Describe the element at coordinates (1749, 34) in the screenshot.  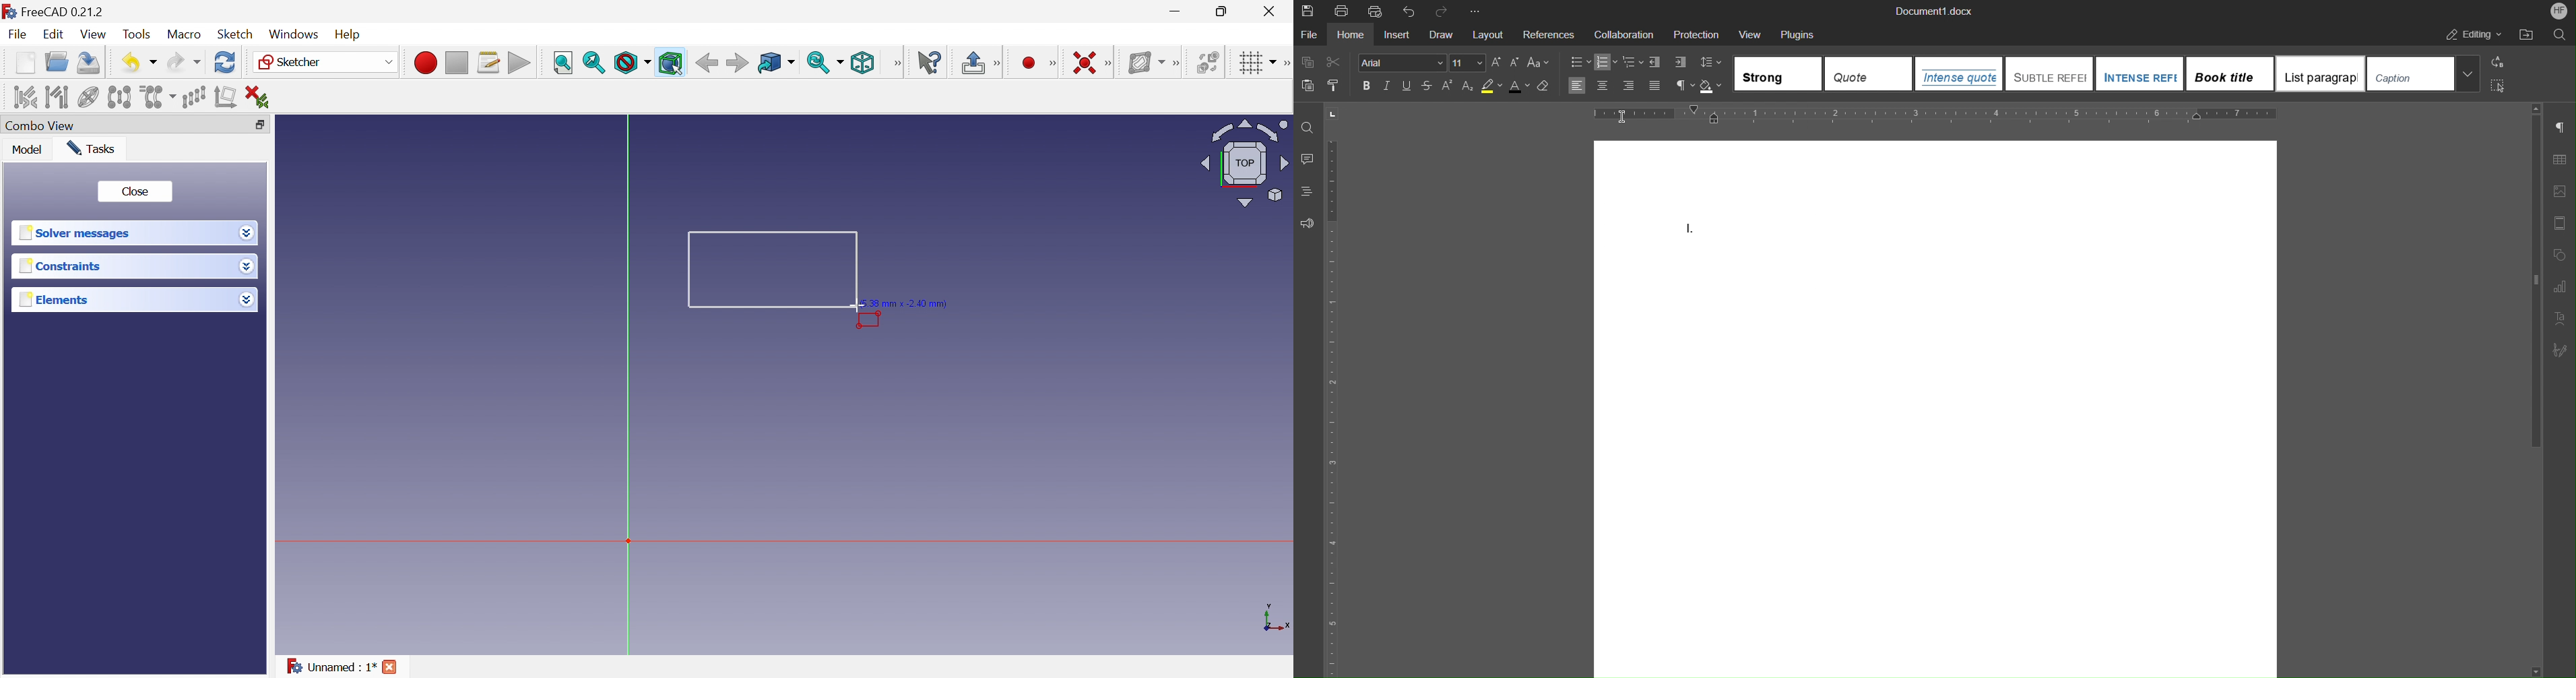
I see `View` at that location.